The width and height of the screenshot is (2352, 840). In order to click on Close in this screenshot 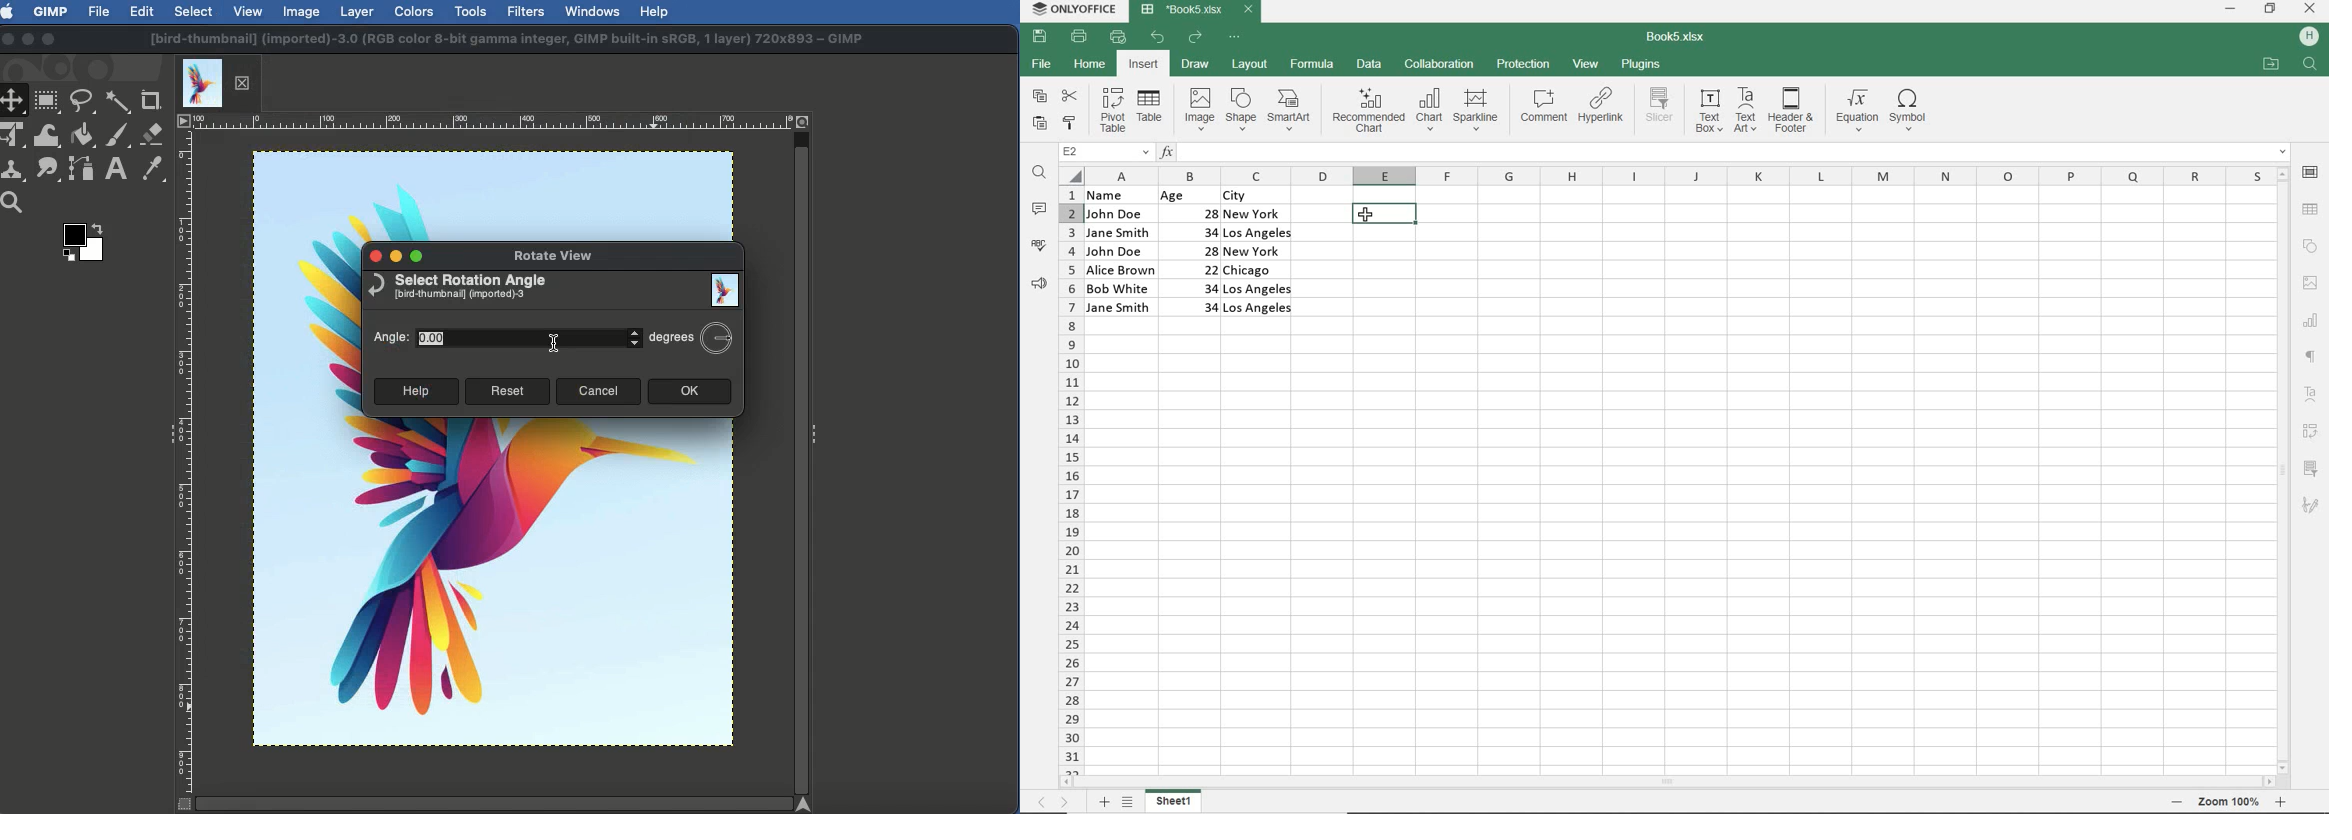, I will do `click(373, 258)`.